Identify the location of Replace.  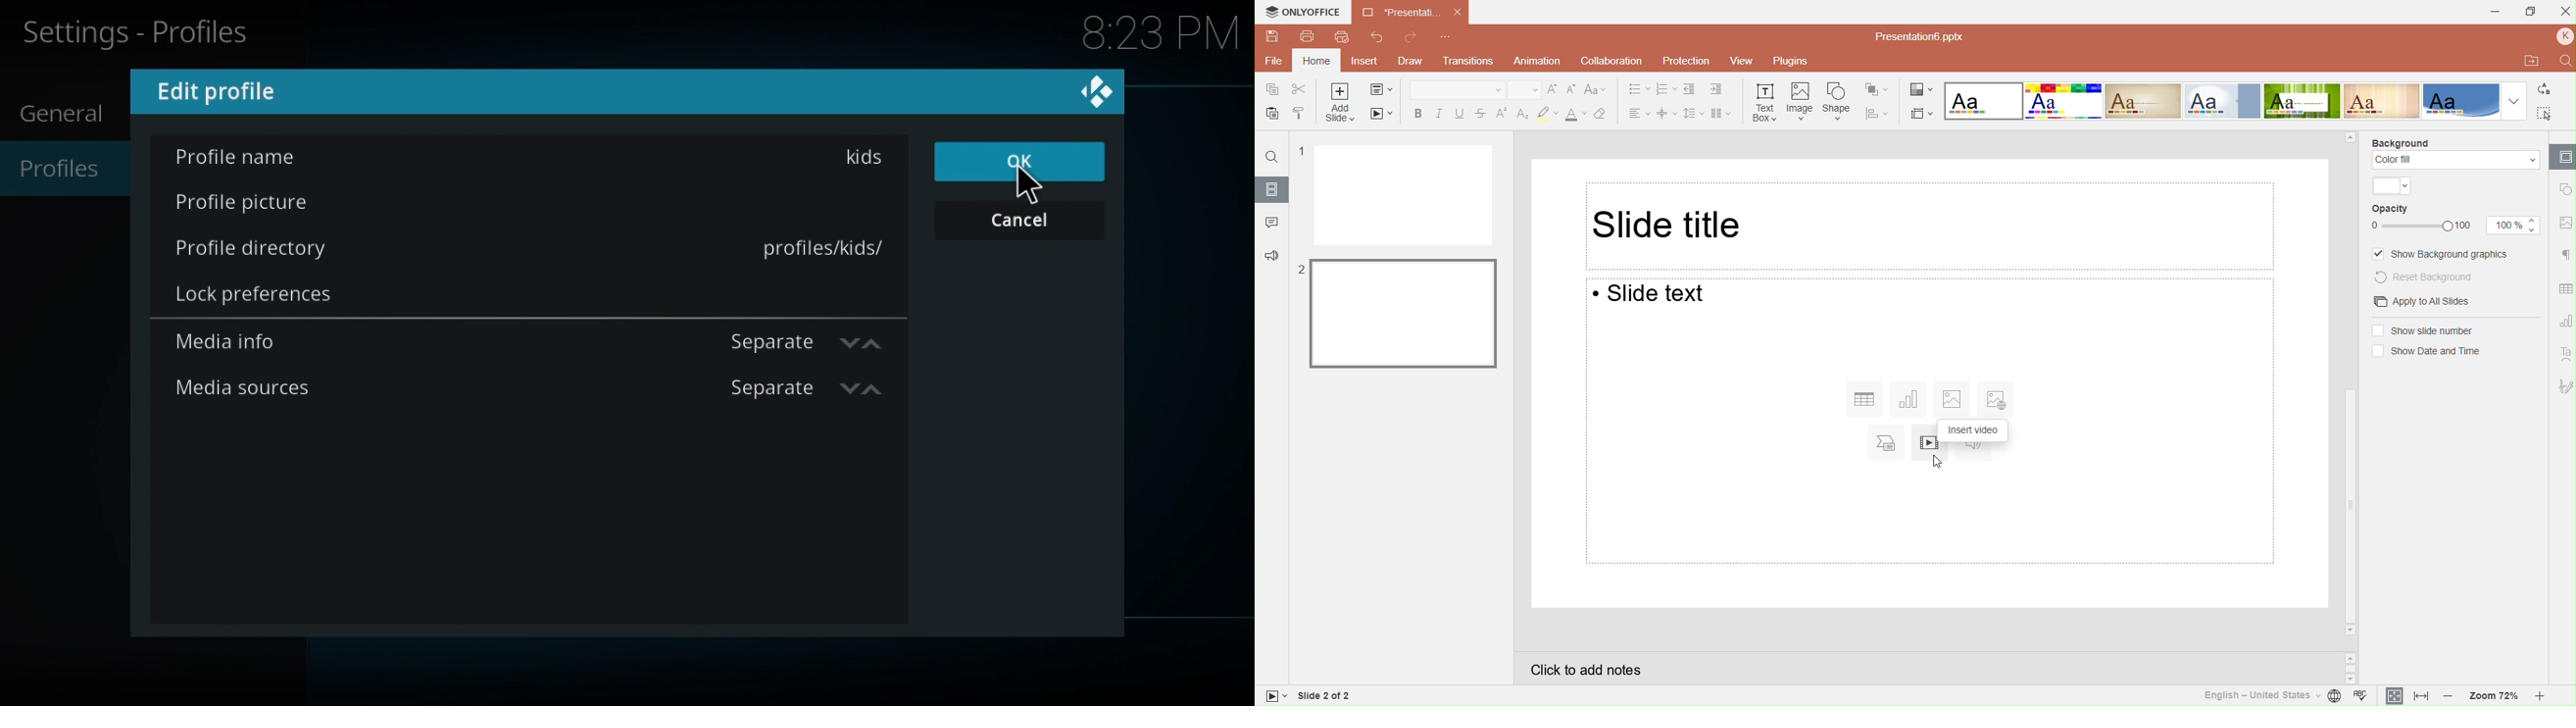
(2545, 87).